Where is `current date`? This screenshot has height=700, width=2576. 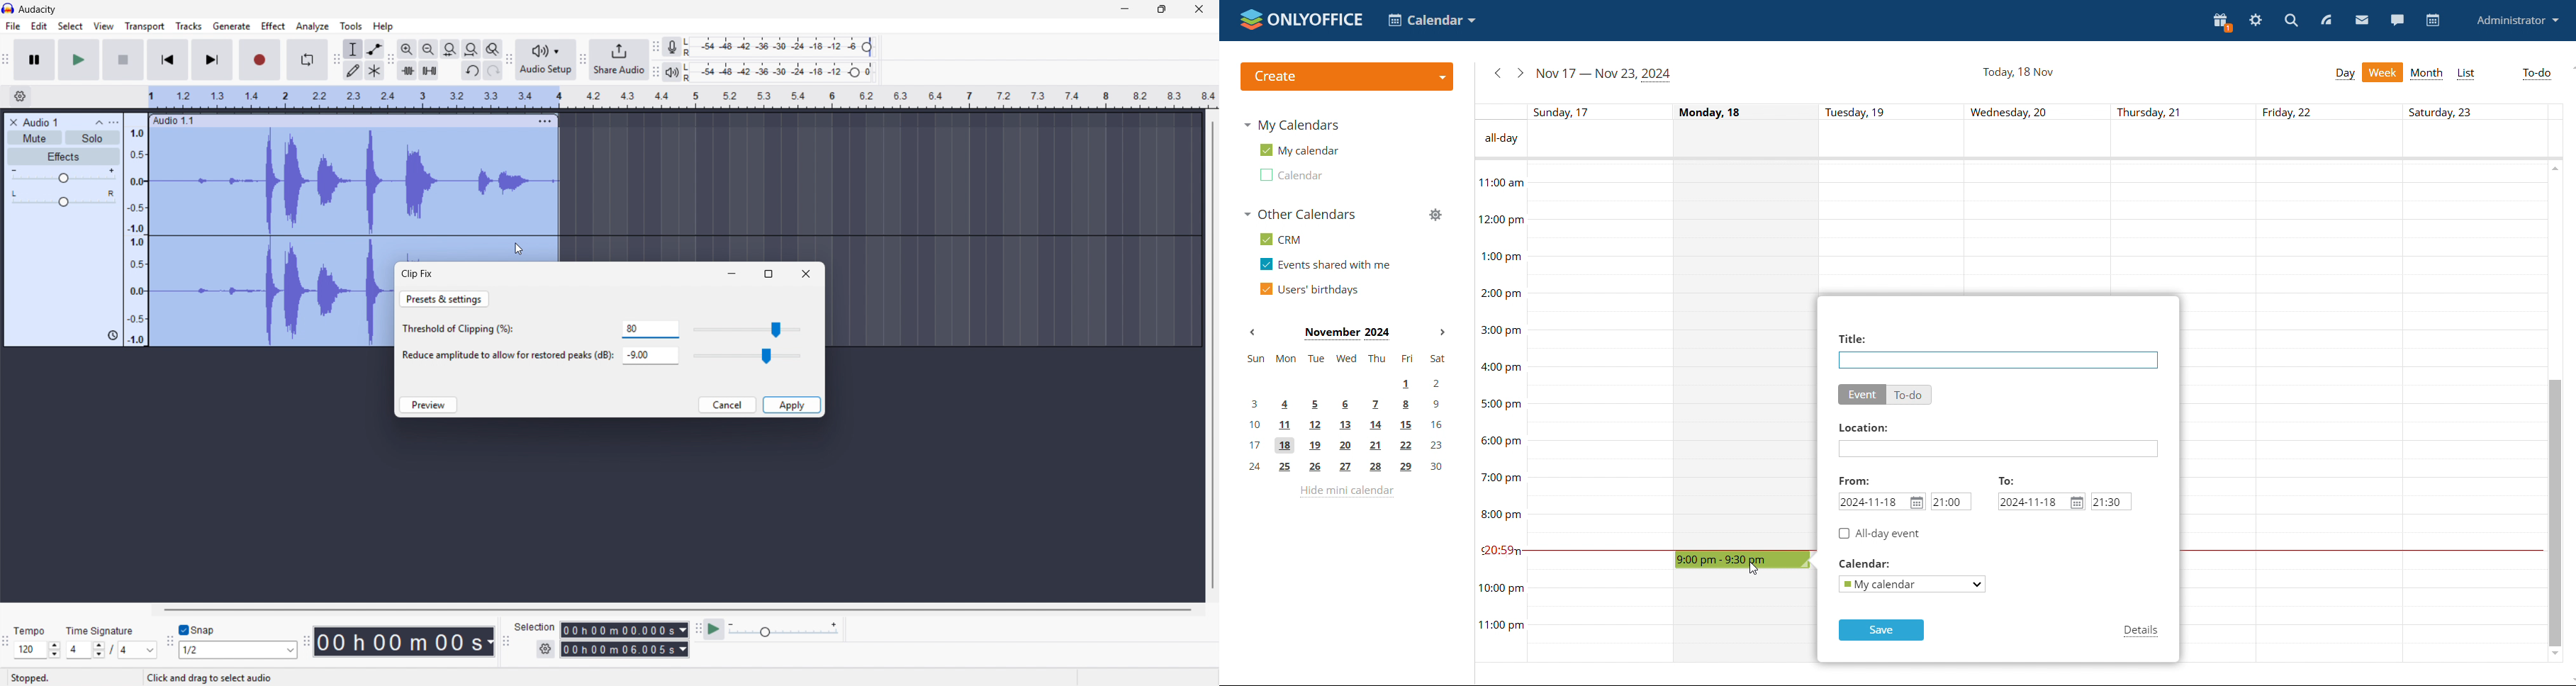 current date is located at coordinates (2019, 72).